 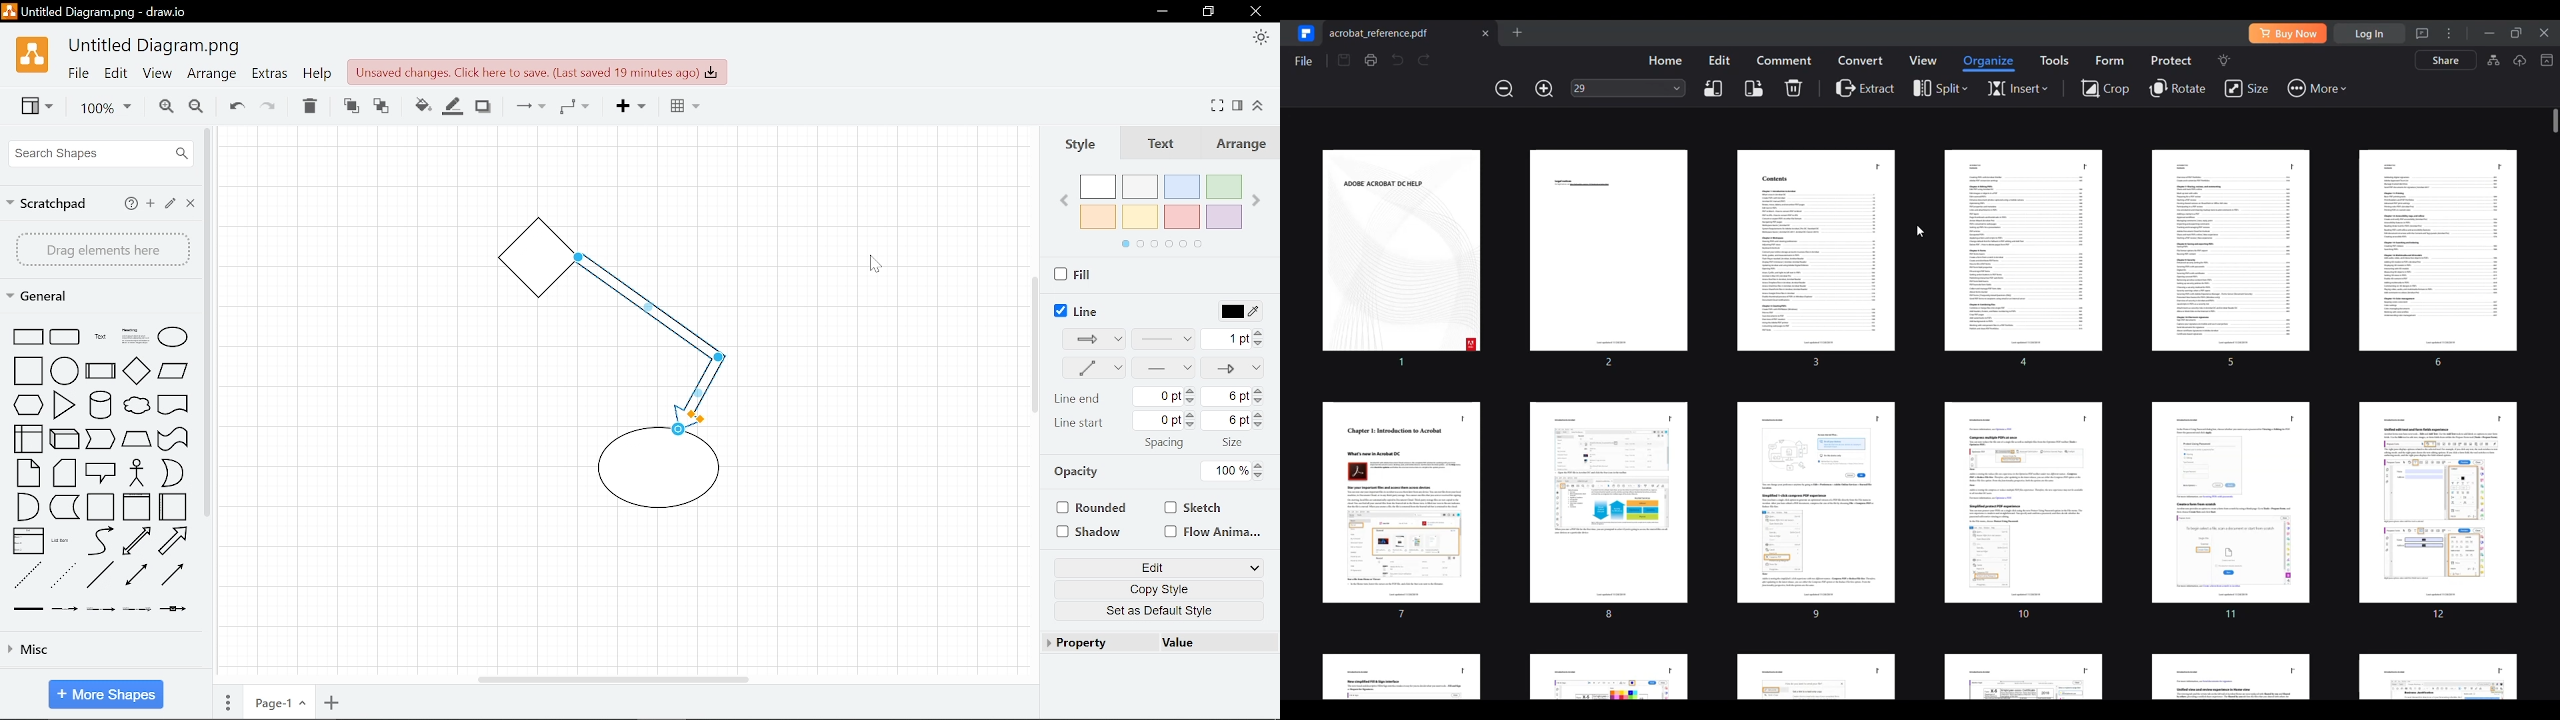 I want to click on close, so click(x=1254, y=12).